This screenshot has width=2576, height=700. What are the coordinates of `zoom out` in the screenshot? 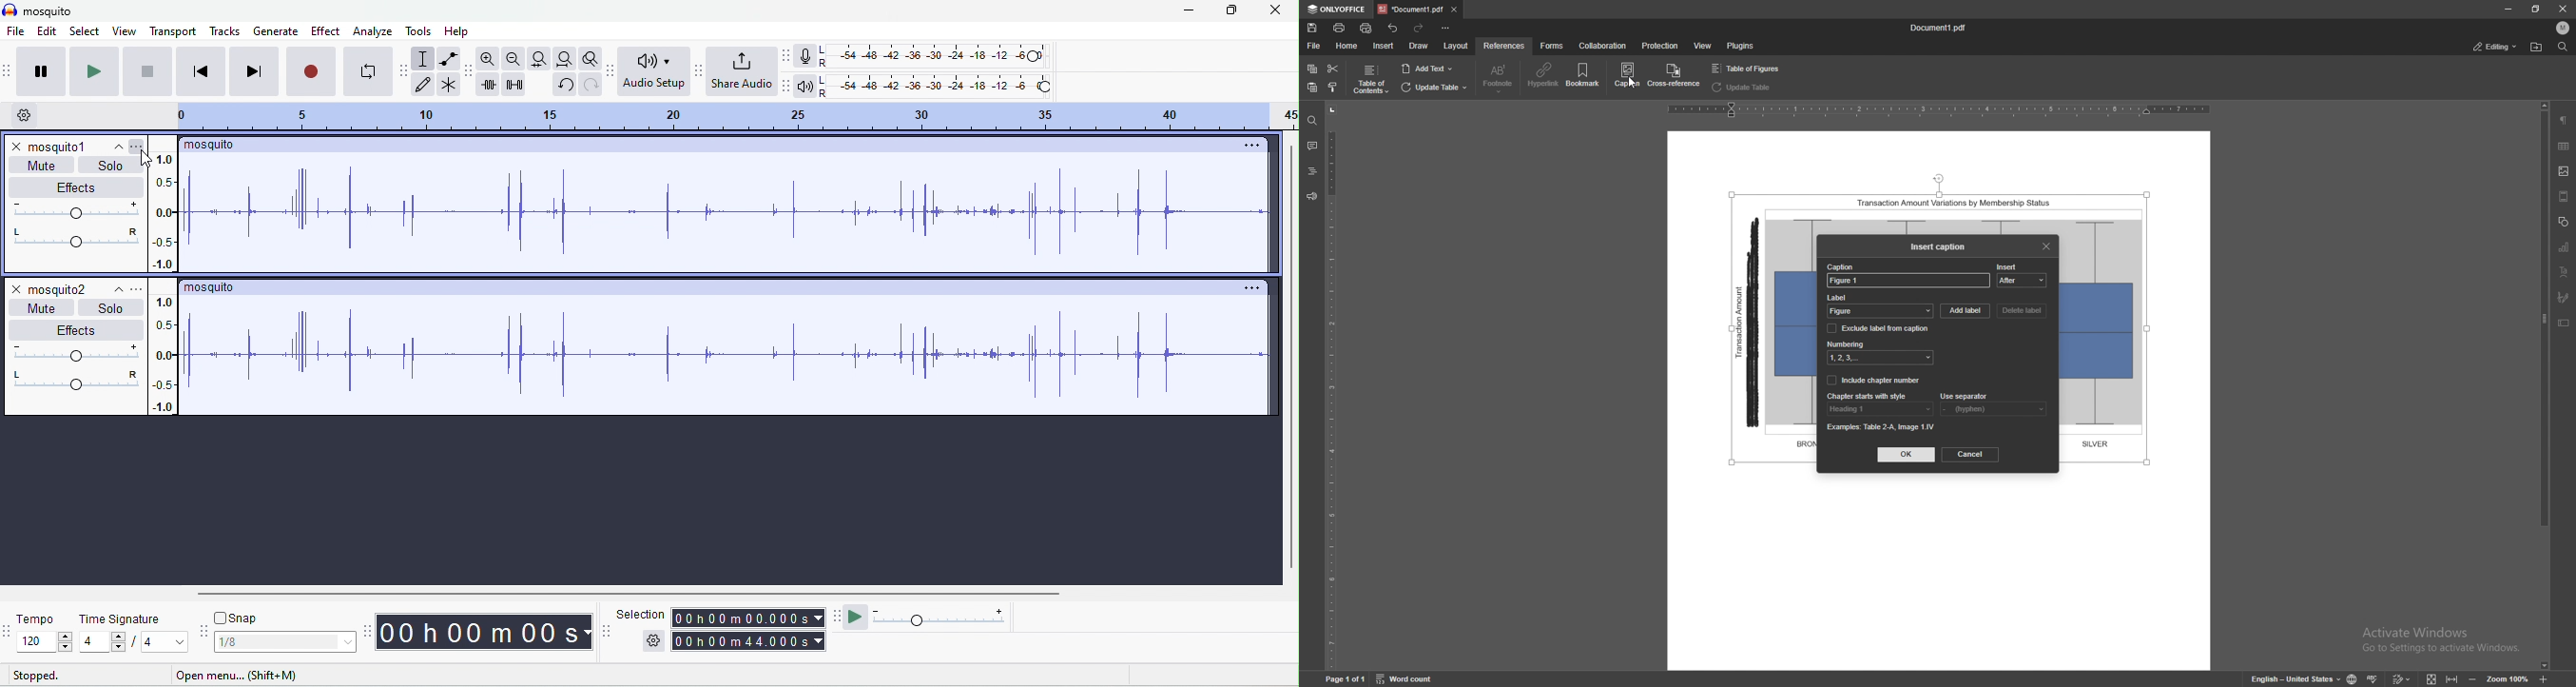 It's located at (513, 57).